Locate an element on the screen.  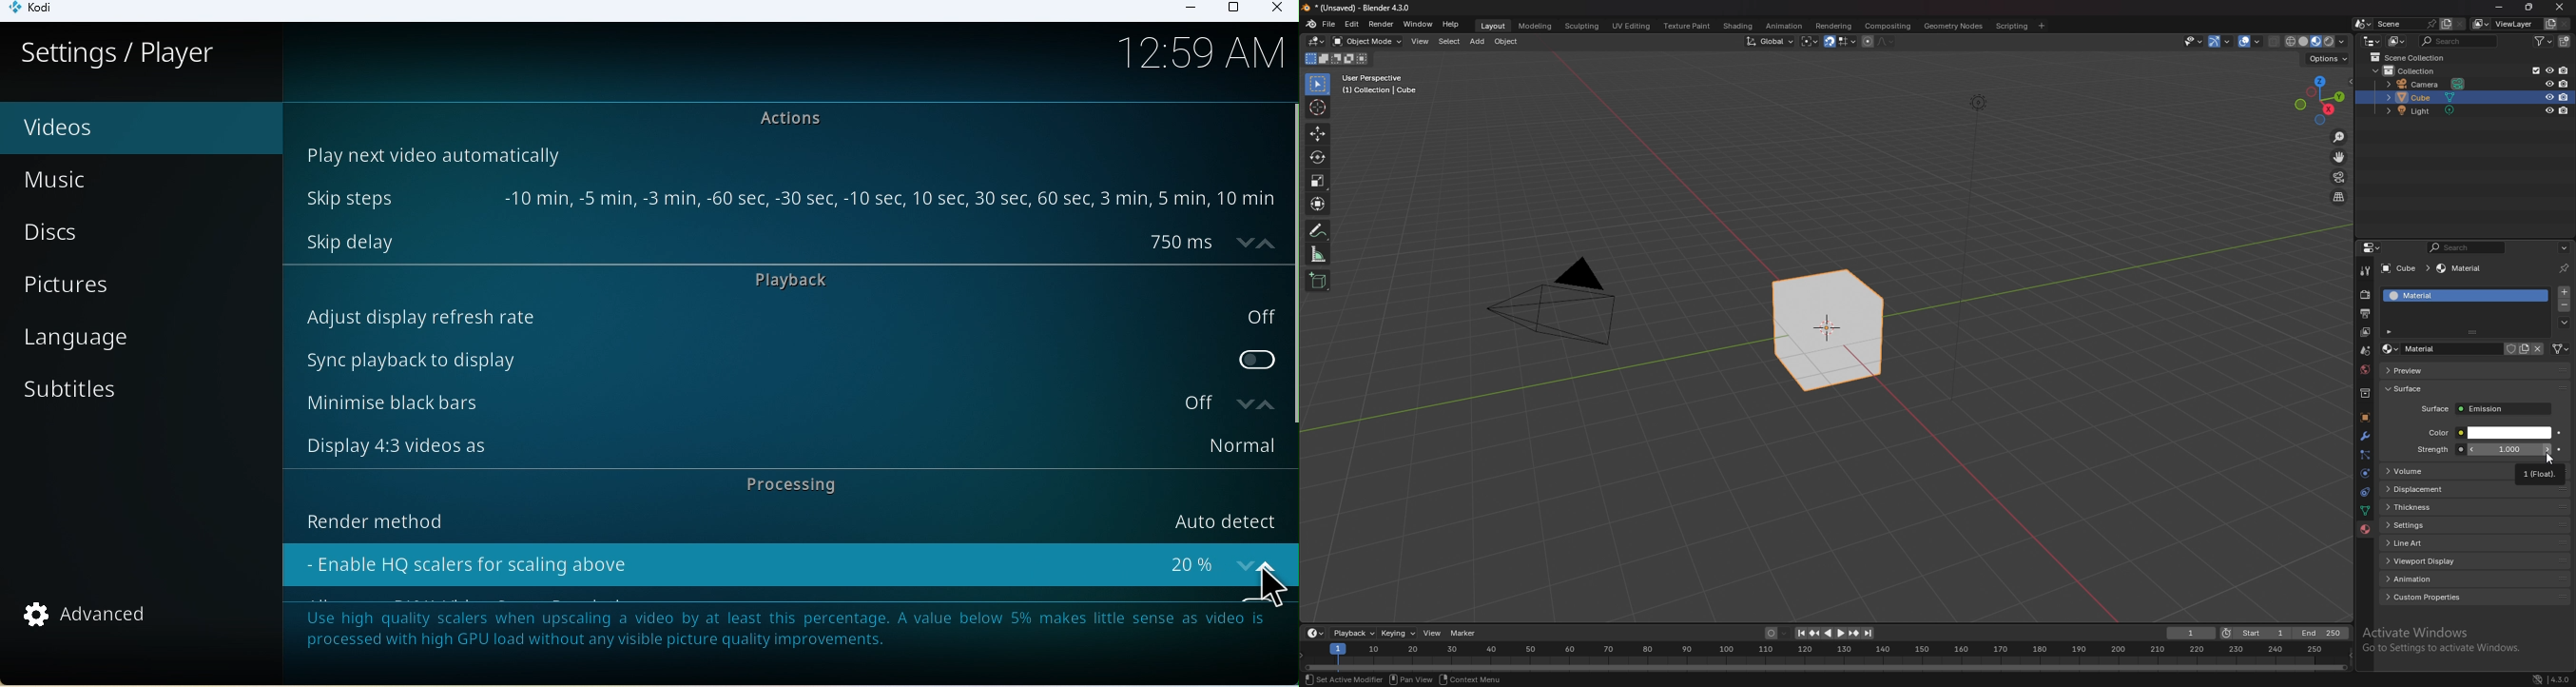
increase/decrease is located at coordinates (1251, 402).